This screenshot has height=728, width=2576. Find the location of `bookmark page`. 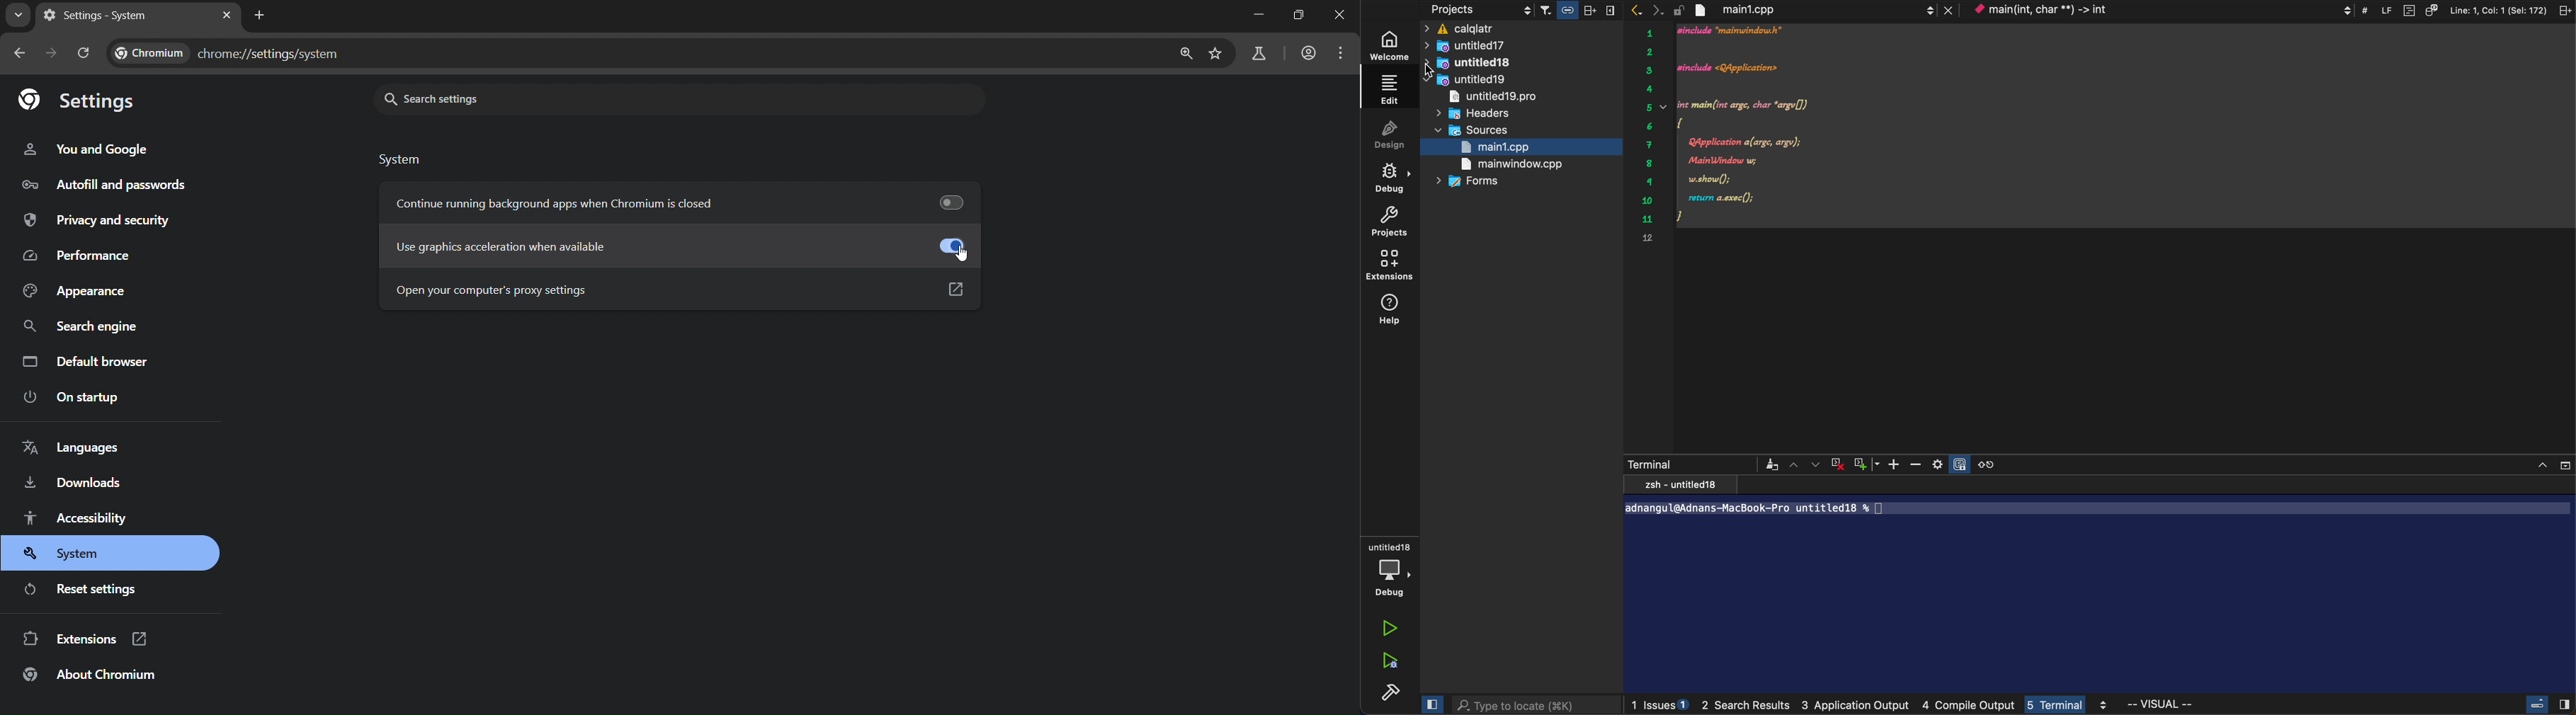

bookmark page is located at coordinates (1216, 52).